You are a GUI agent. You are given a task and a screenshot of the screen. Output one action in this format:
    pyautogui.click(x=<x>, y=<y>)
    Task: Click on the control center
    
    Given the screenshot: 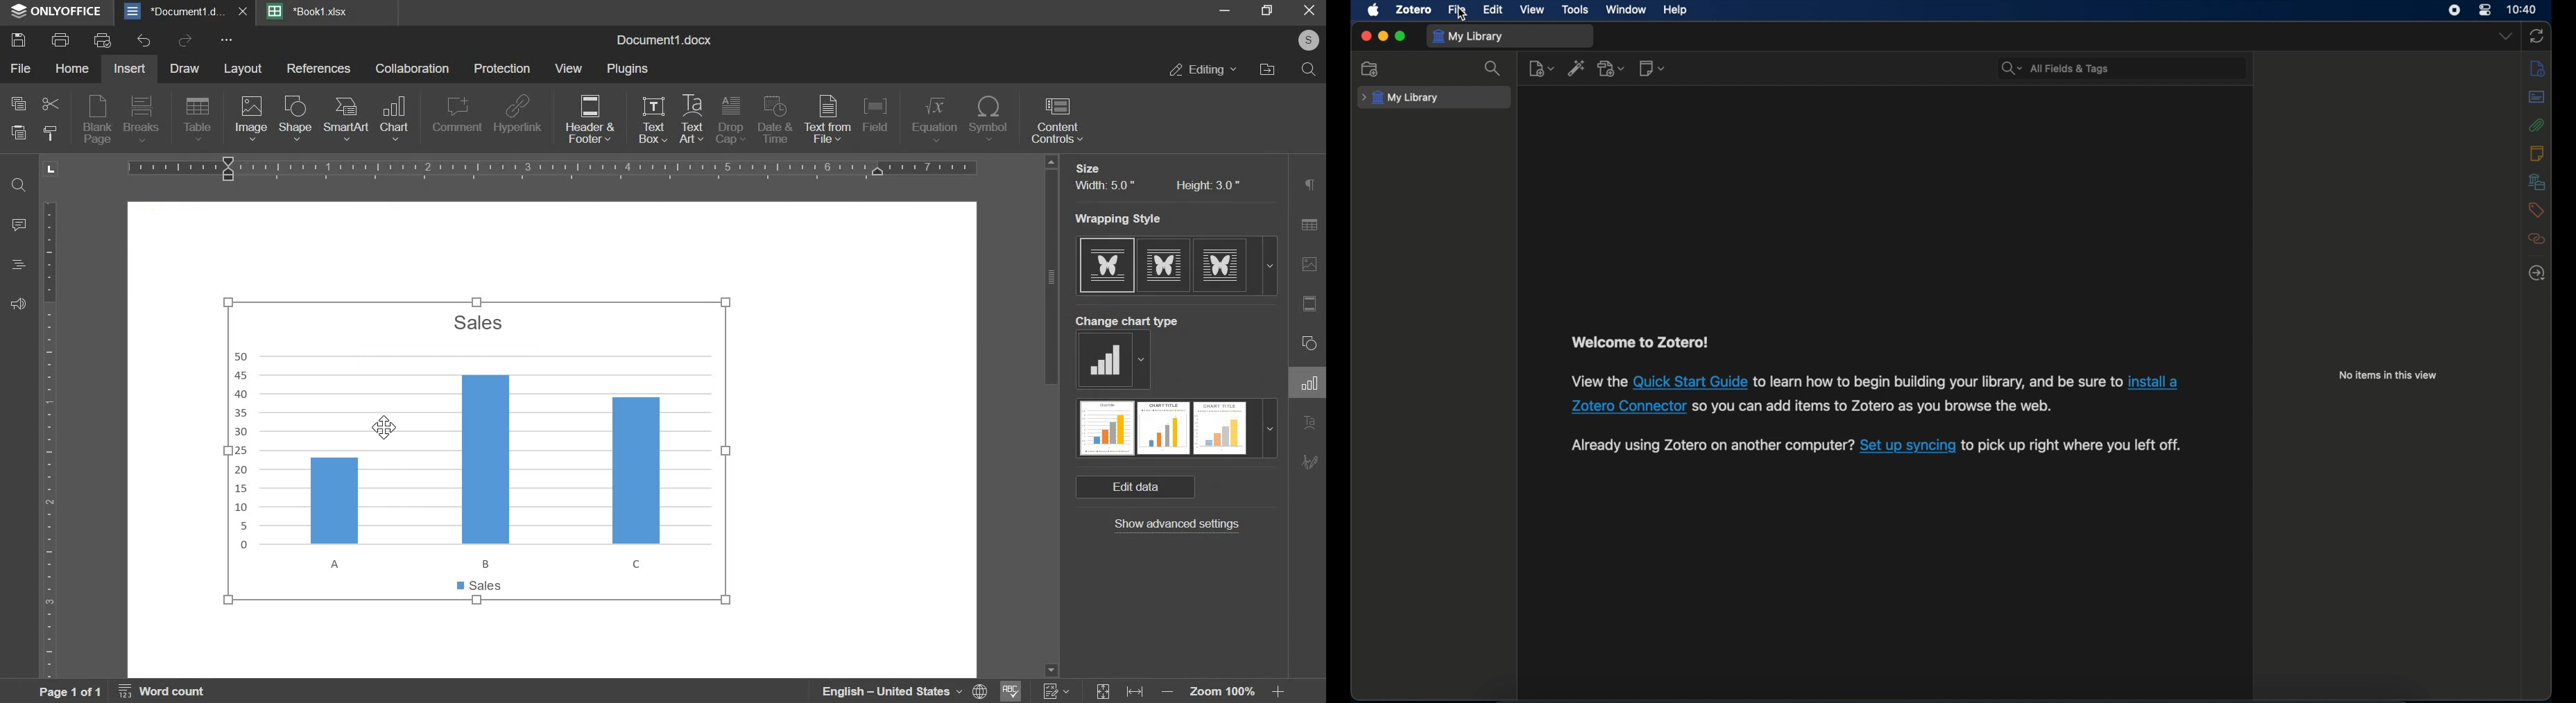 What is the action you would take?
    pyautogui.click(x=2485, y=10)
    